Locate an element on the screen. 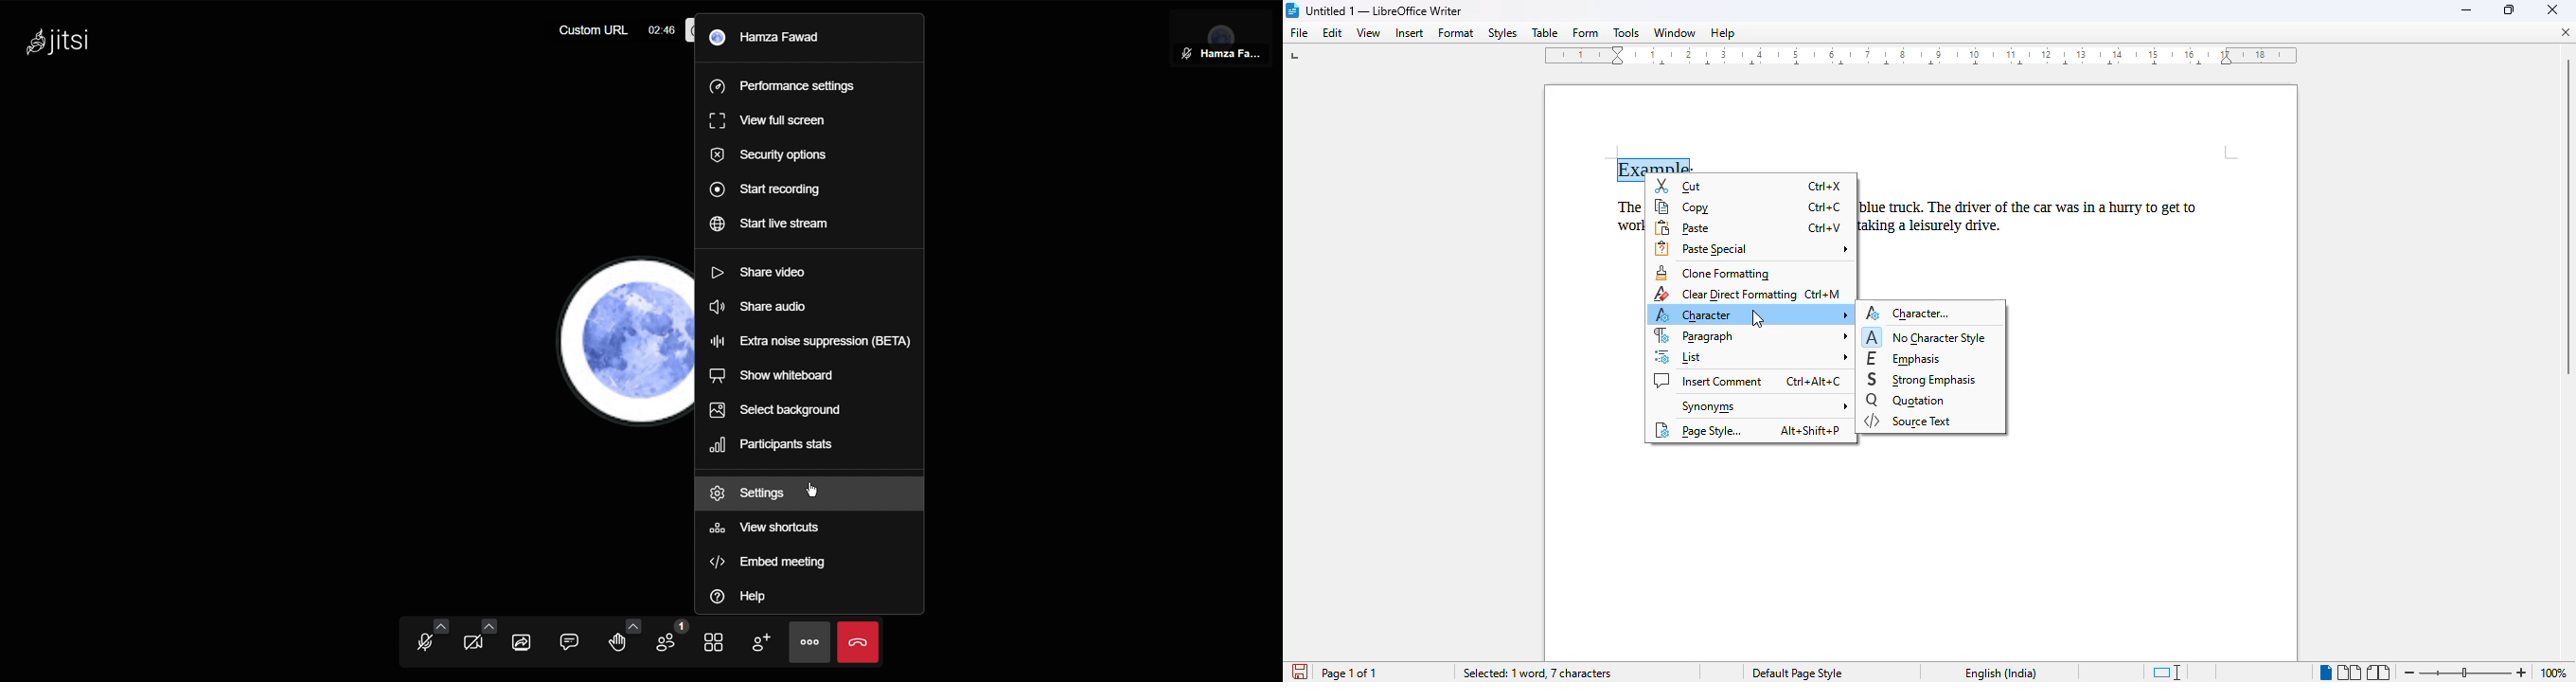 Image resolution: width=2576 pixels, height=700 pixels. book view is located at coordinates (2379, 673).